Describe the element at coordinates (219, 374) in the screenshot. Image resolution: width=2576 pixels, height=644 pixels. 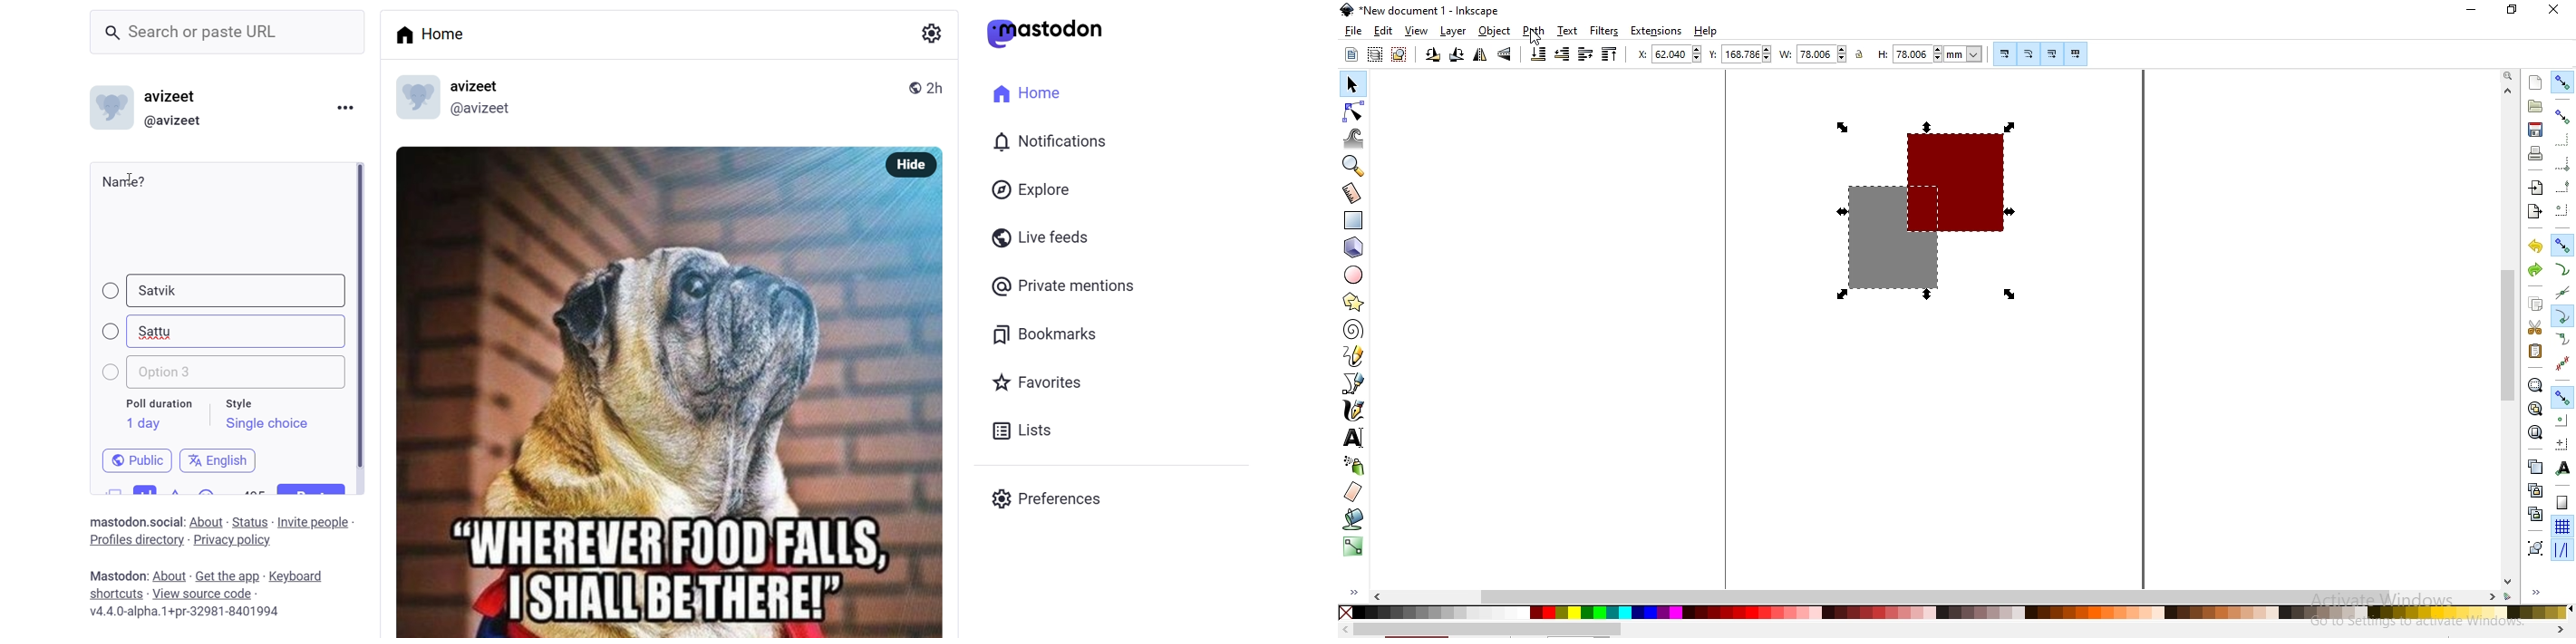
I see `option 3` at that location.